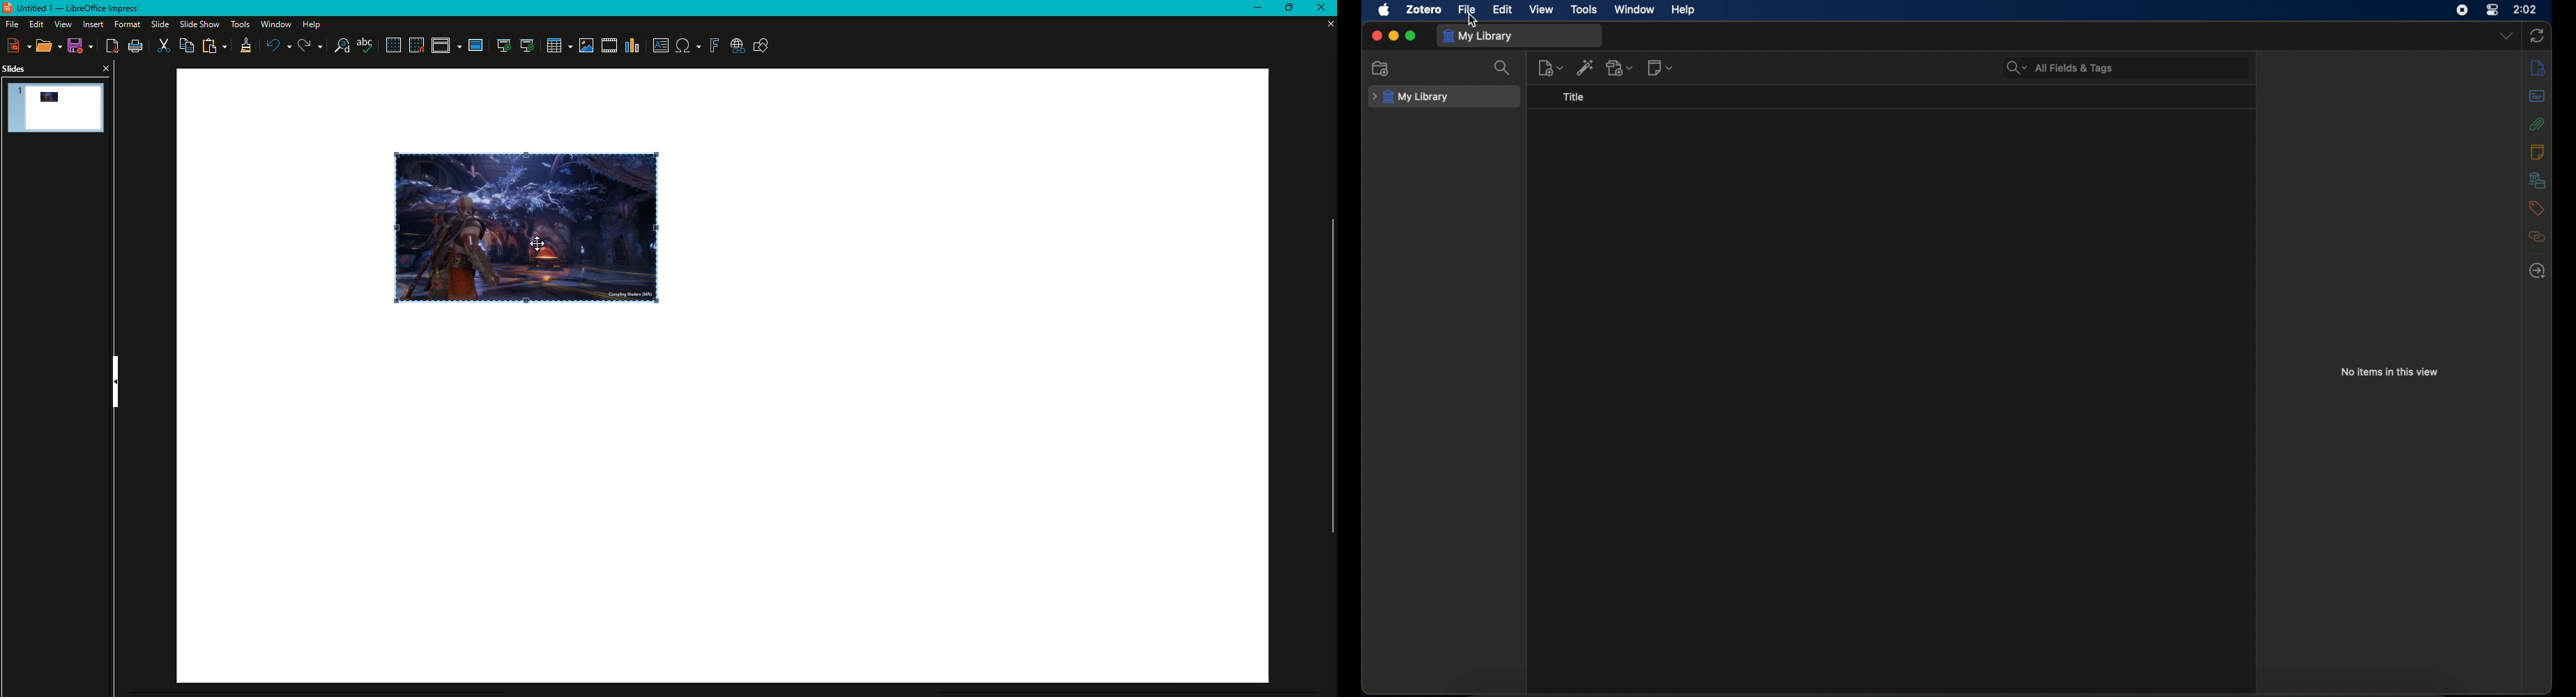 The height and width of the screenshot is (700, 2576). I want to click on tools, so click(1584, 8).